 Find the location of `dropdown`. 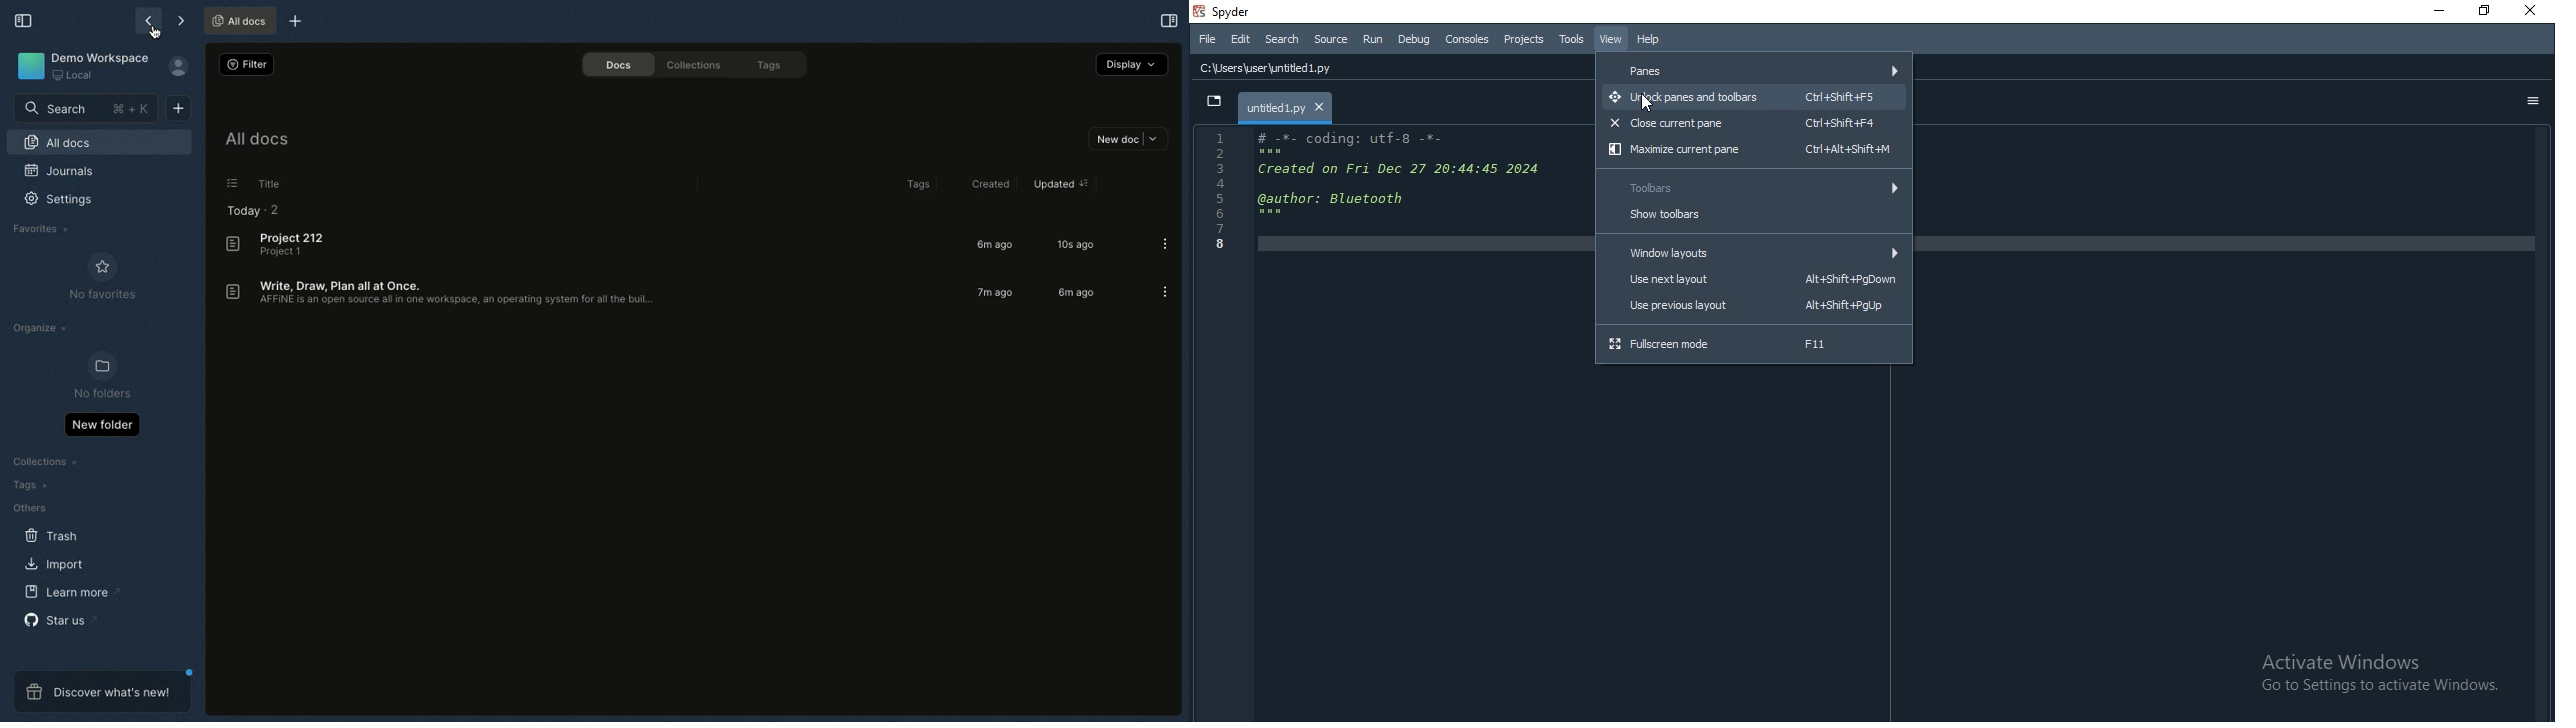

dropdown is located at coordinates (1216, 104).